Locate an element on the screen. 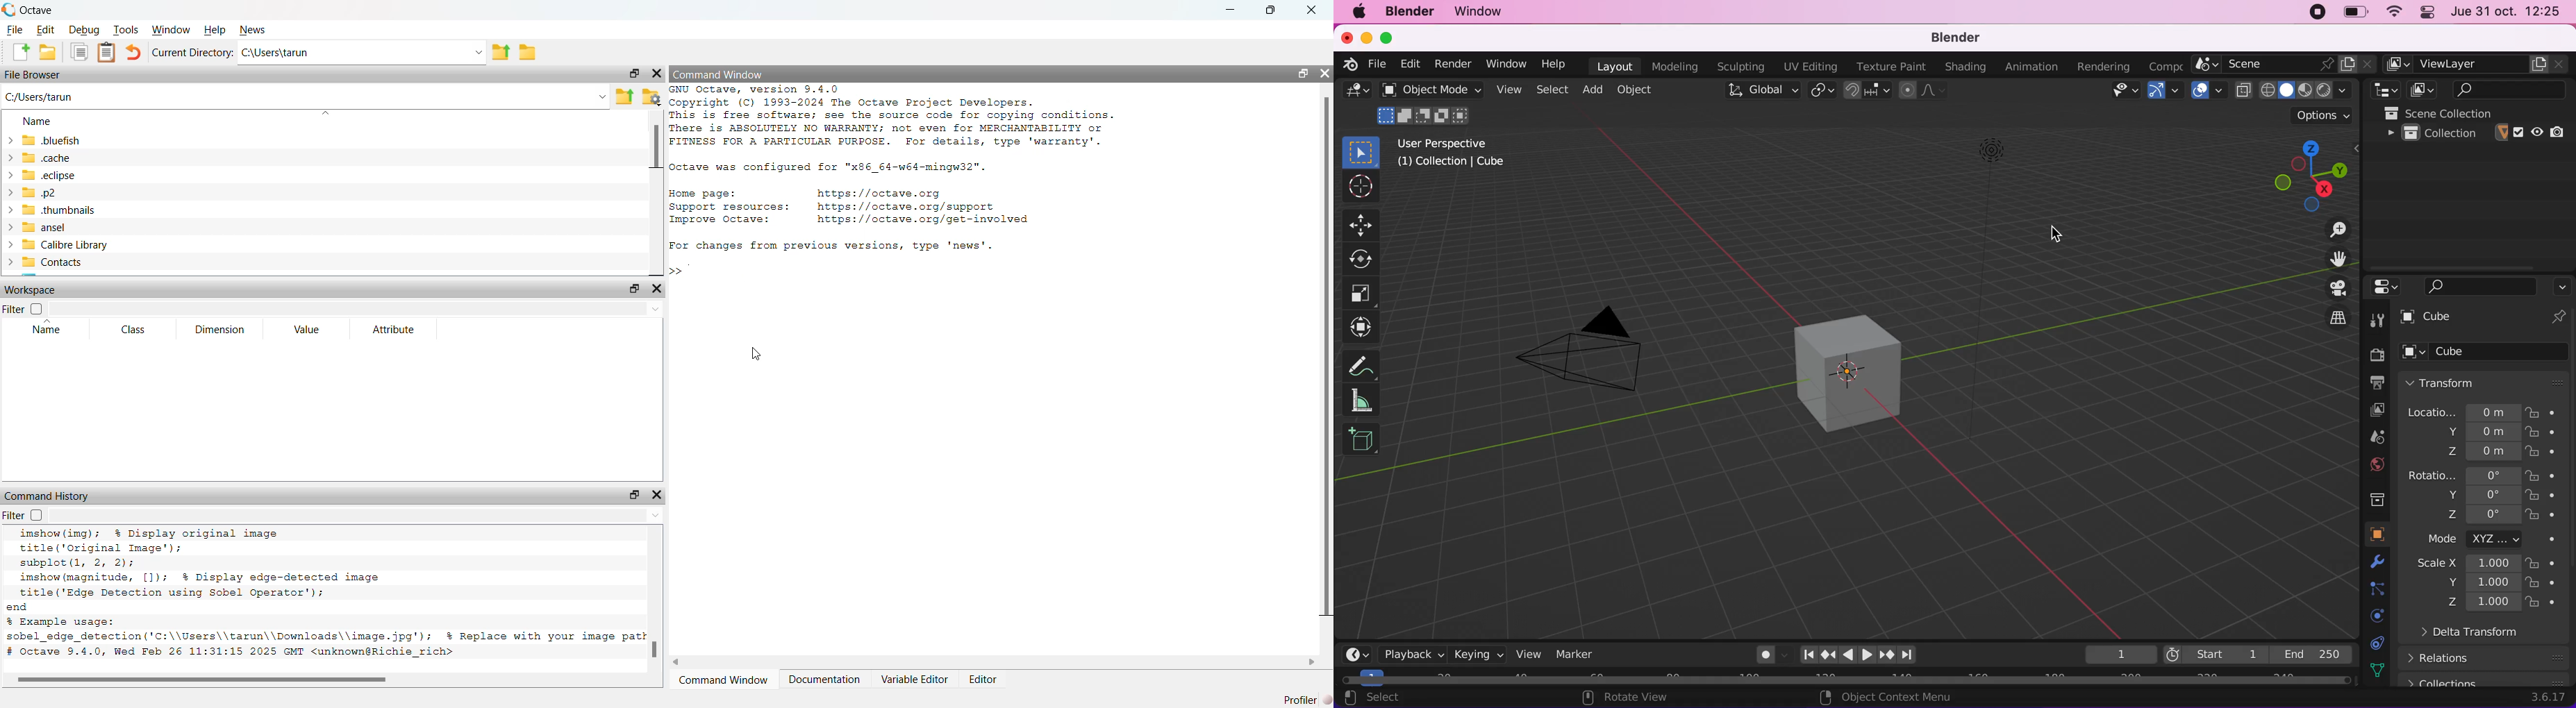  close is located at coordinates (658, 290).